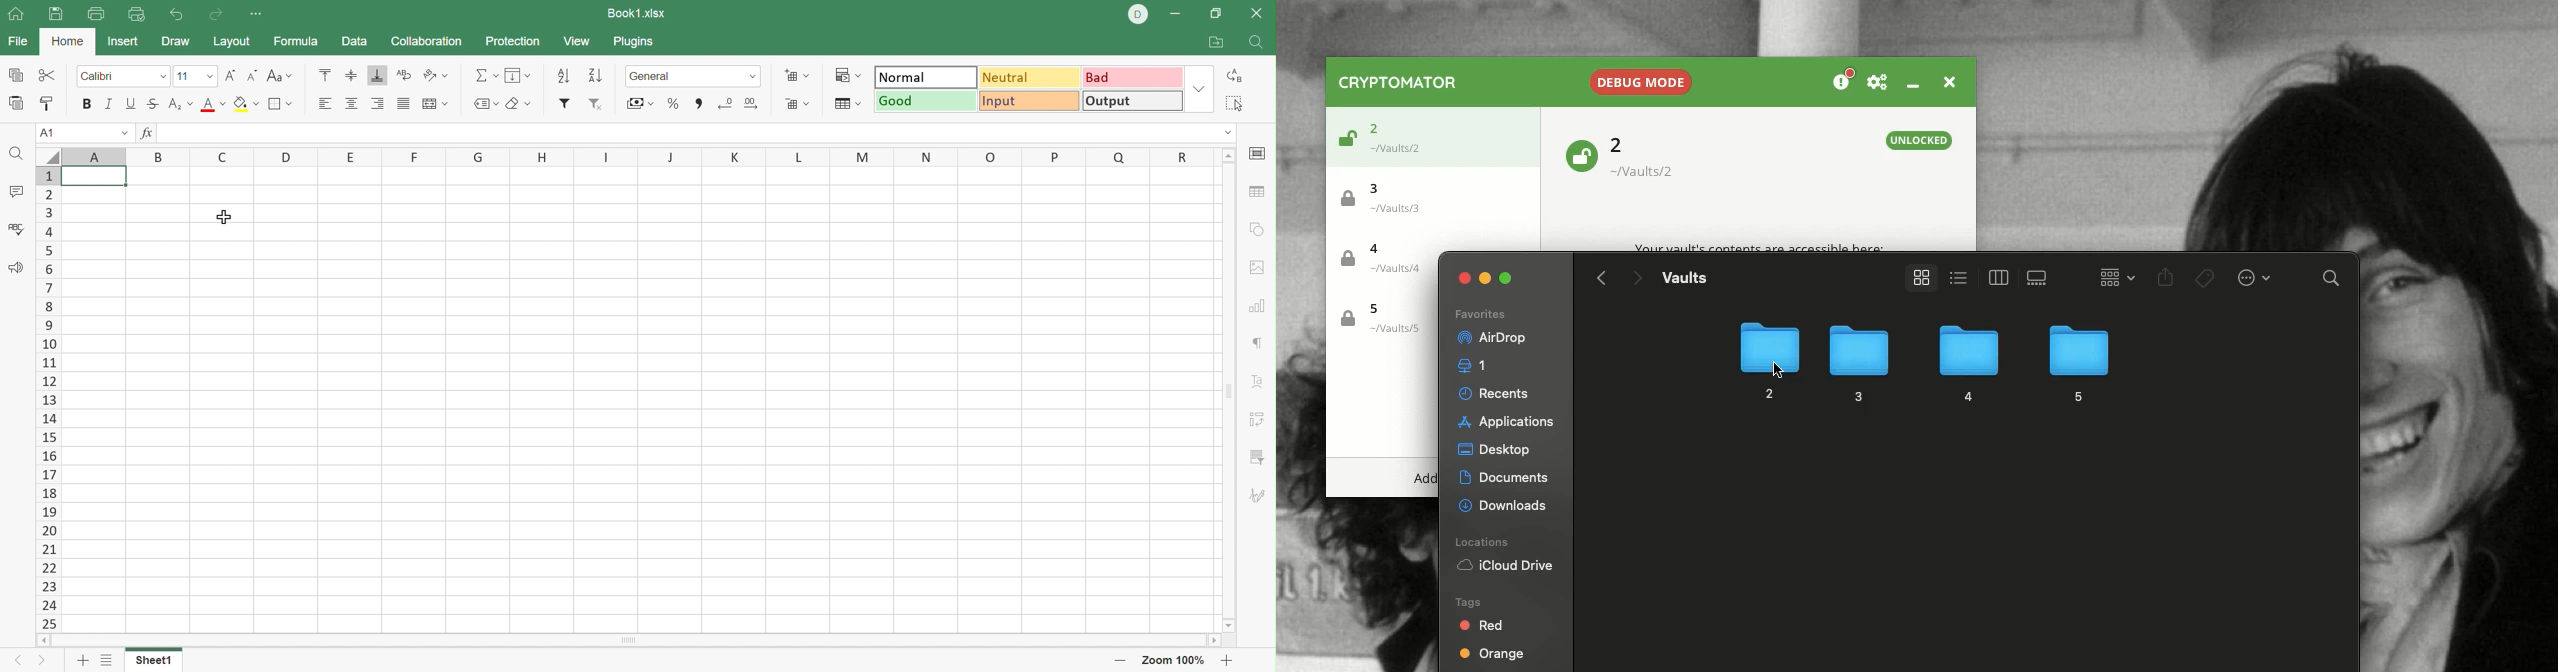 The width and height of the screenshot is (2576, 672). Describe the element at coordinates (847, 76) in the screenshot. I see `Conditional formatting` at that location.